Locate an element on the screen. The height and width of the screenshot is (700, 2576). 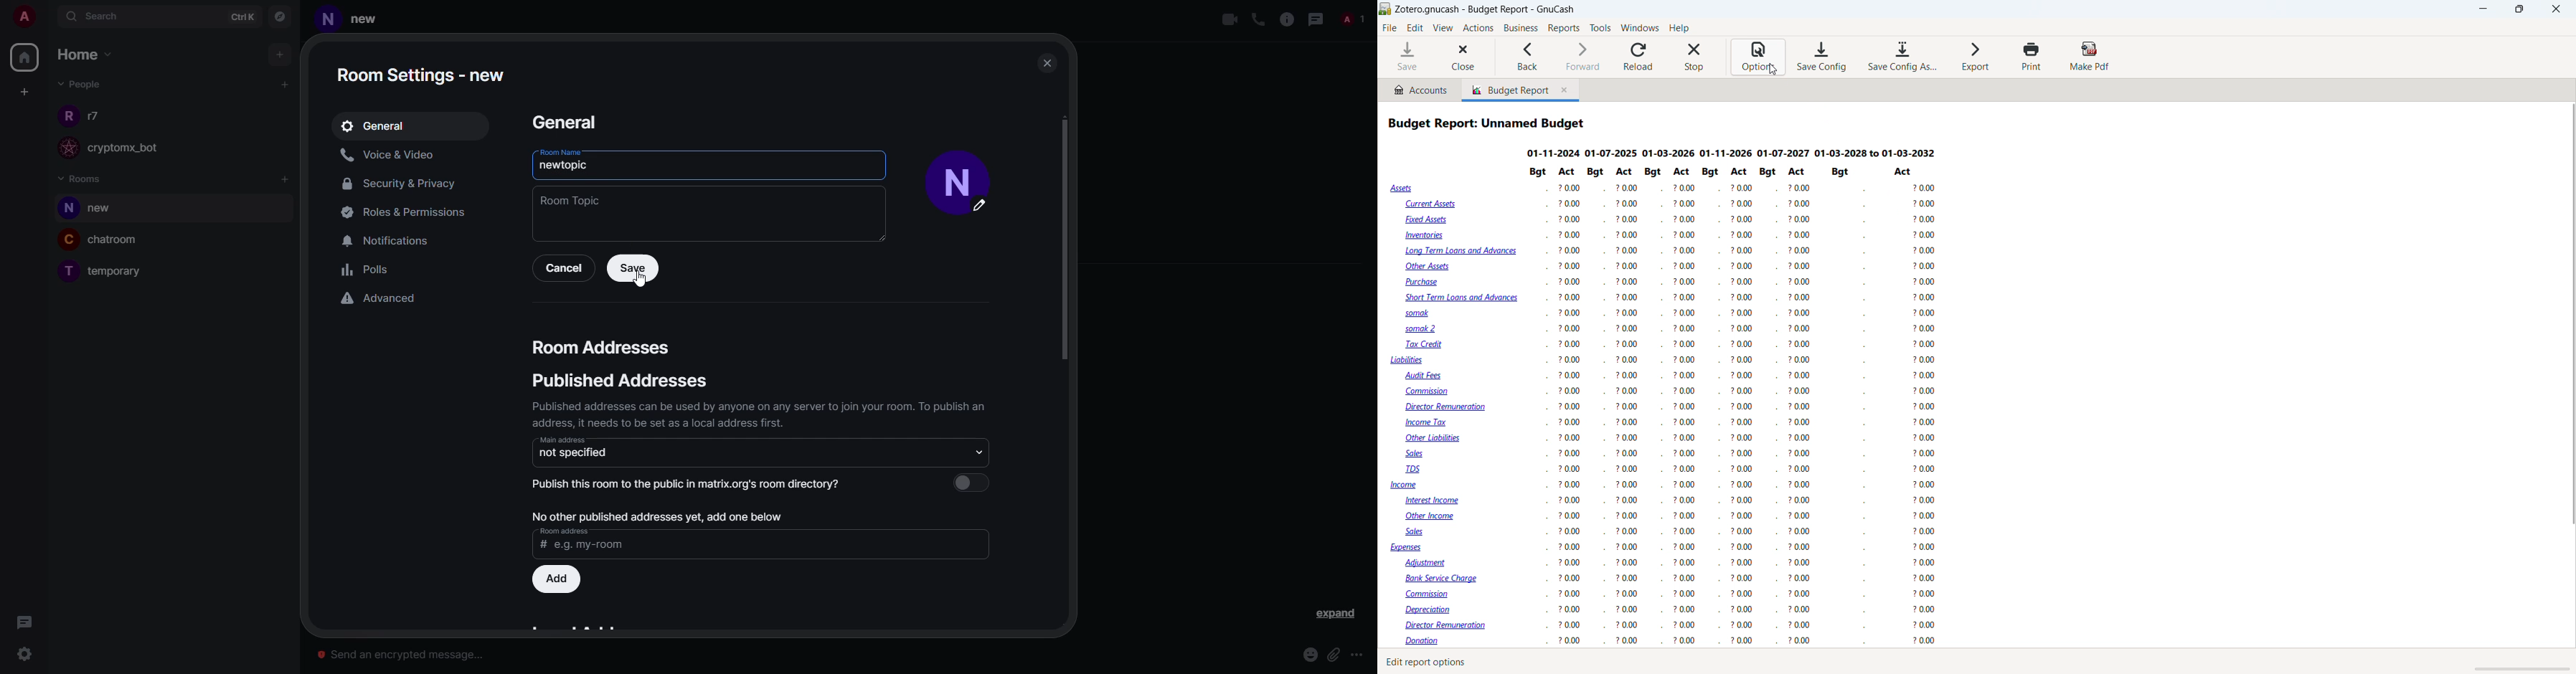
file is located at coordinates (1390, 28).